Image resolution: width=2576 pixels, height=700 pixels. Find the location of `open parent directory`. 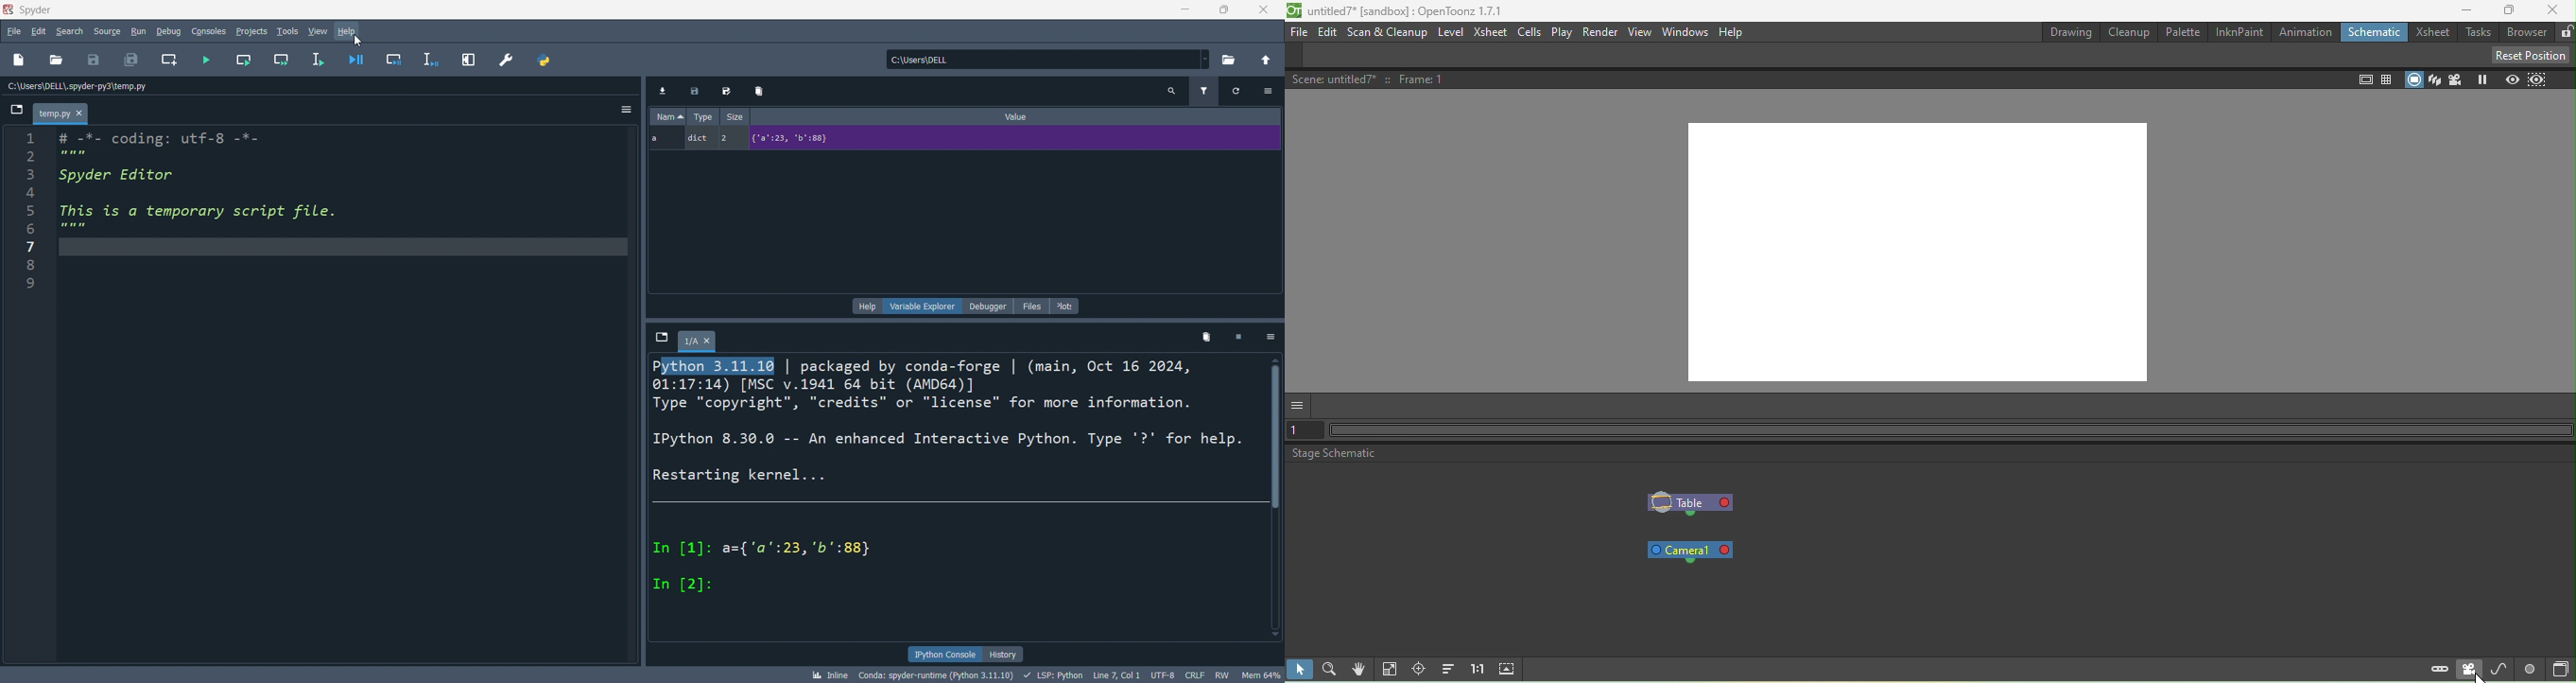

open parent directory is located at coordinates (1267, 60).